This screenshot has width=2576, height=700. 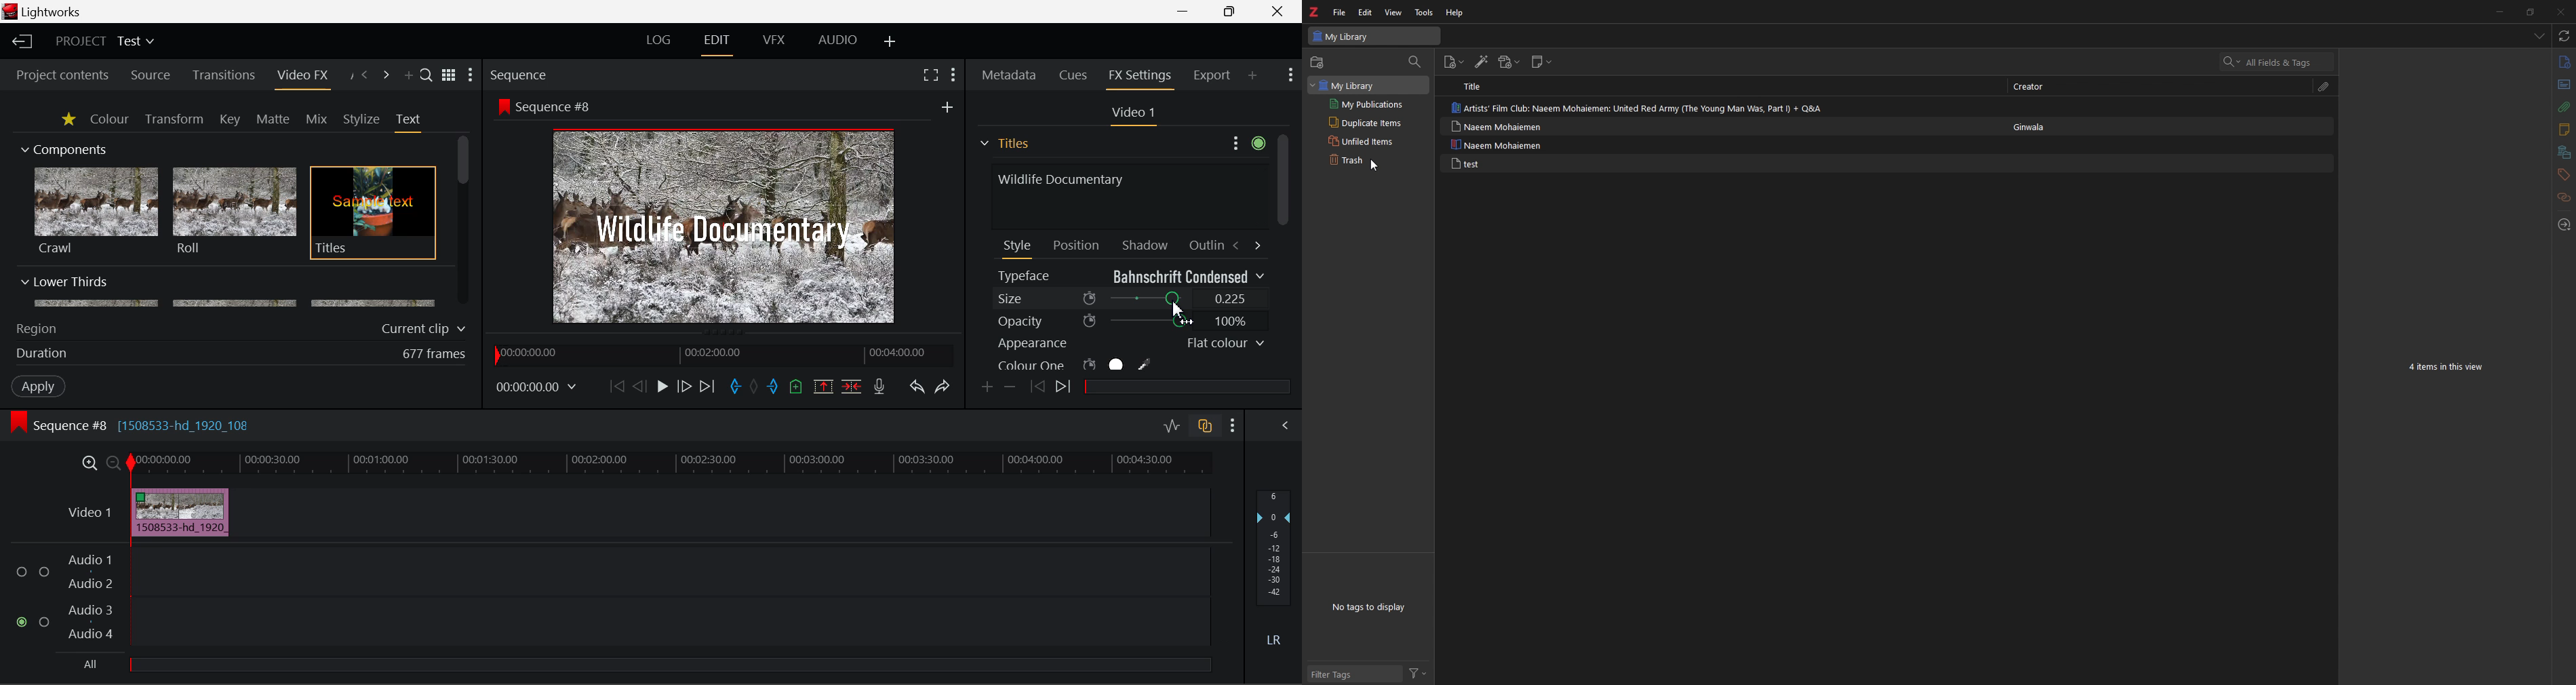 I want to click on Appearance, so click(x=1130, y=343).